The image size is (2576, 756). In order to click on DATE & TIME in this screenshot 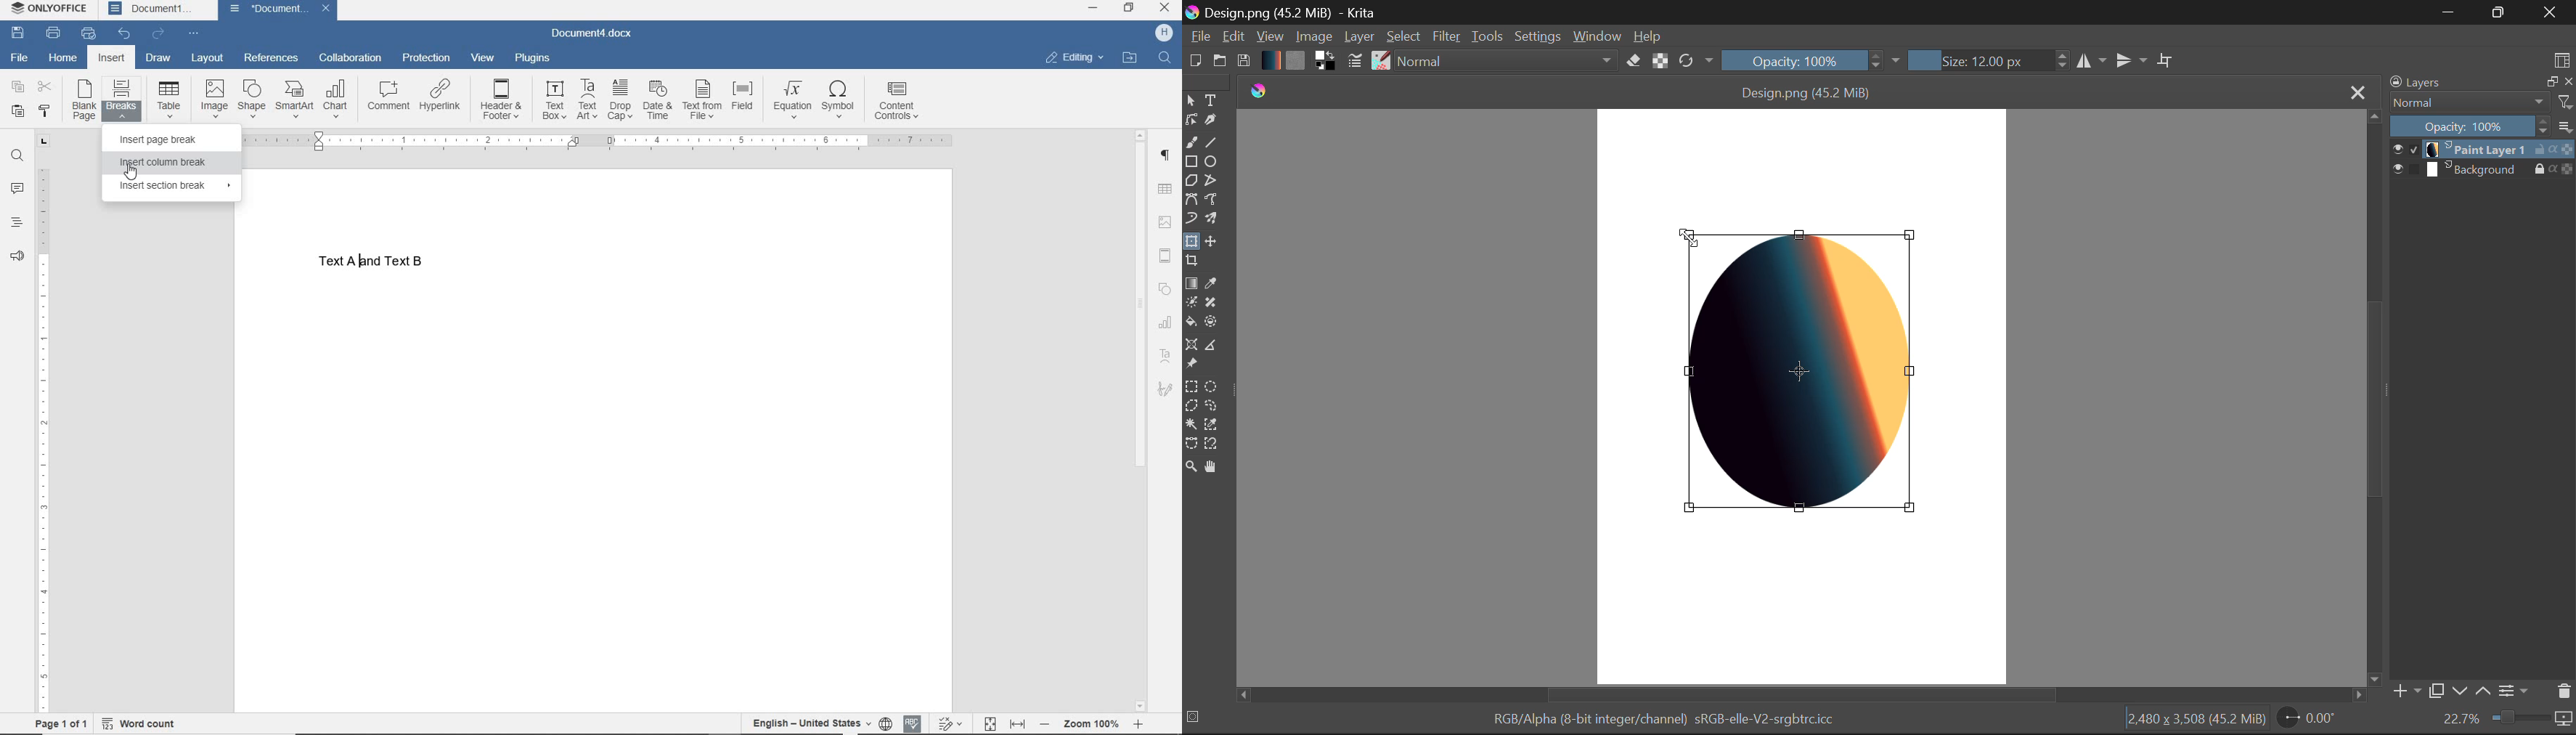, I will do `click(659, 102)`.